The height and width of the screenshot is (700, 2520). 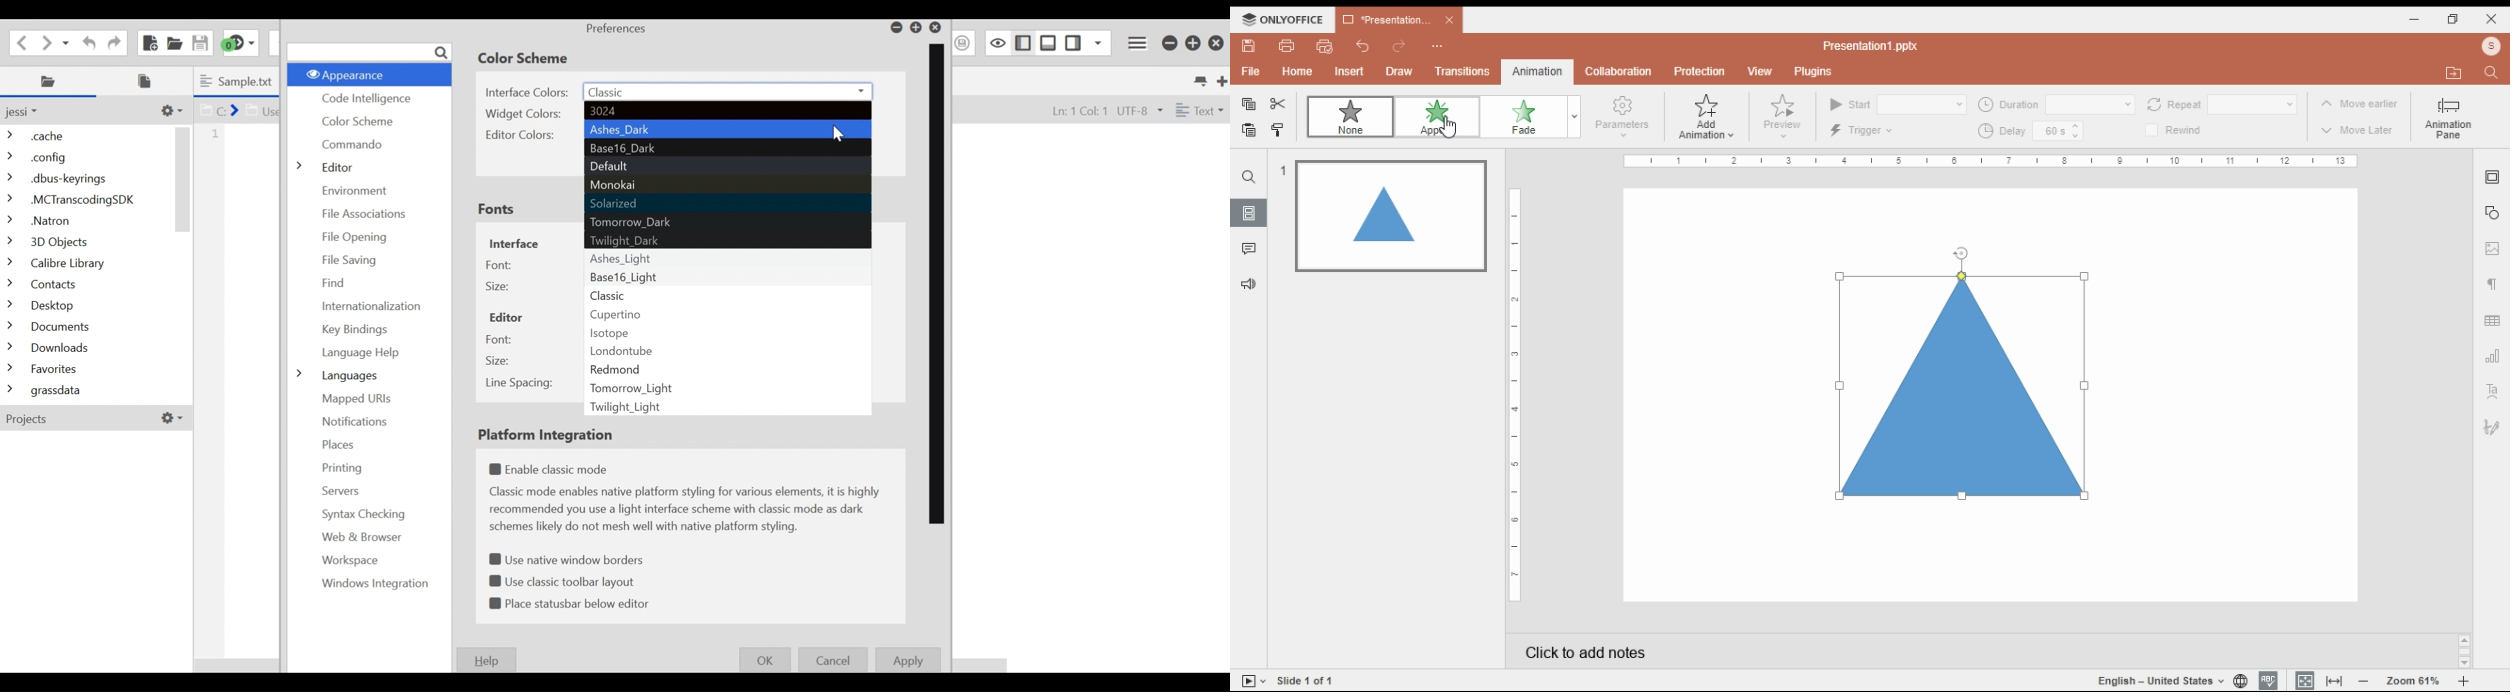 I want to click on zoom in/zoom out, so click(x=2415, y=681).